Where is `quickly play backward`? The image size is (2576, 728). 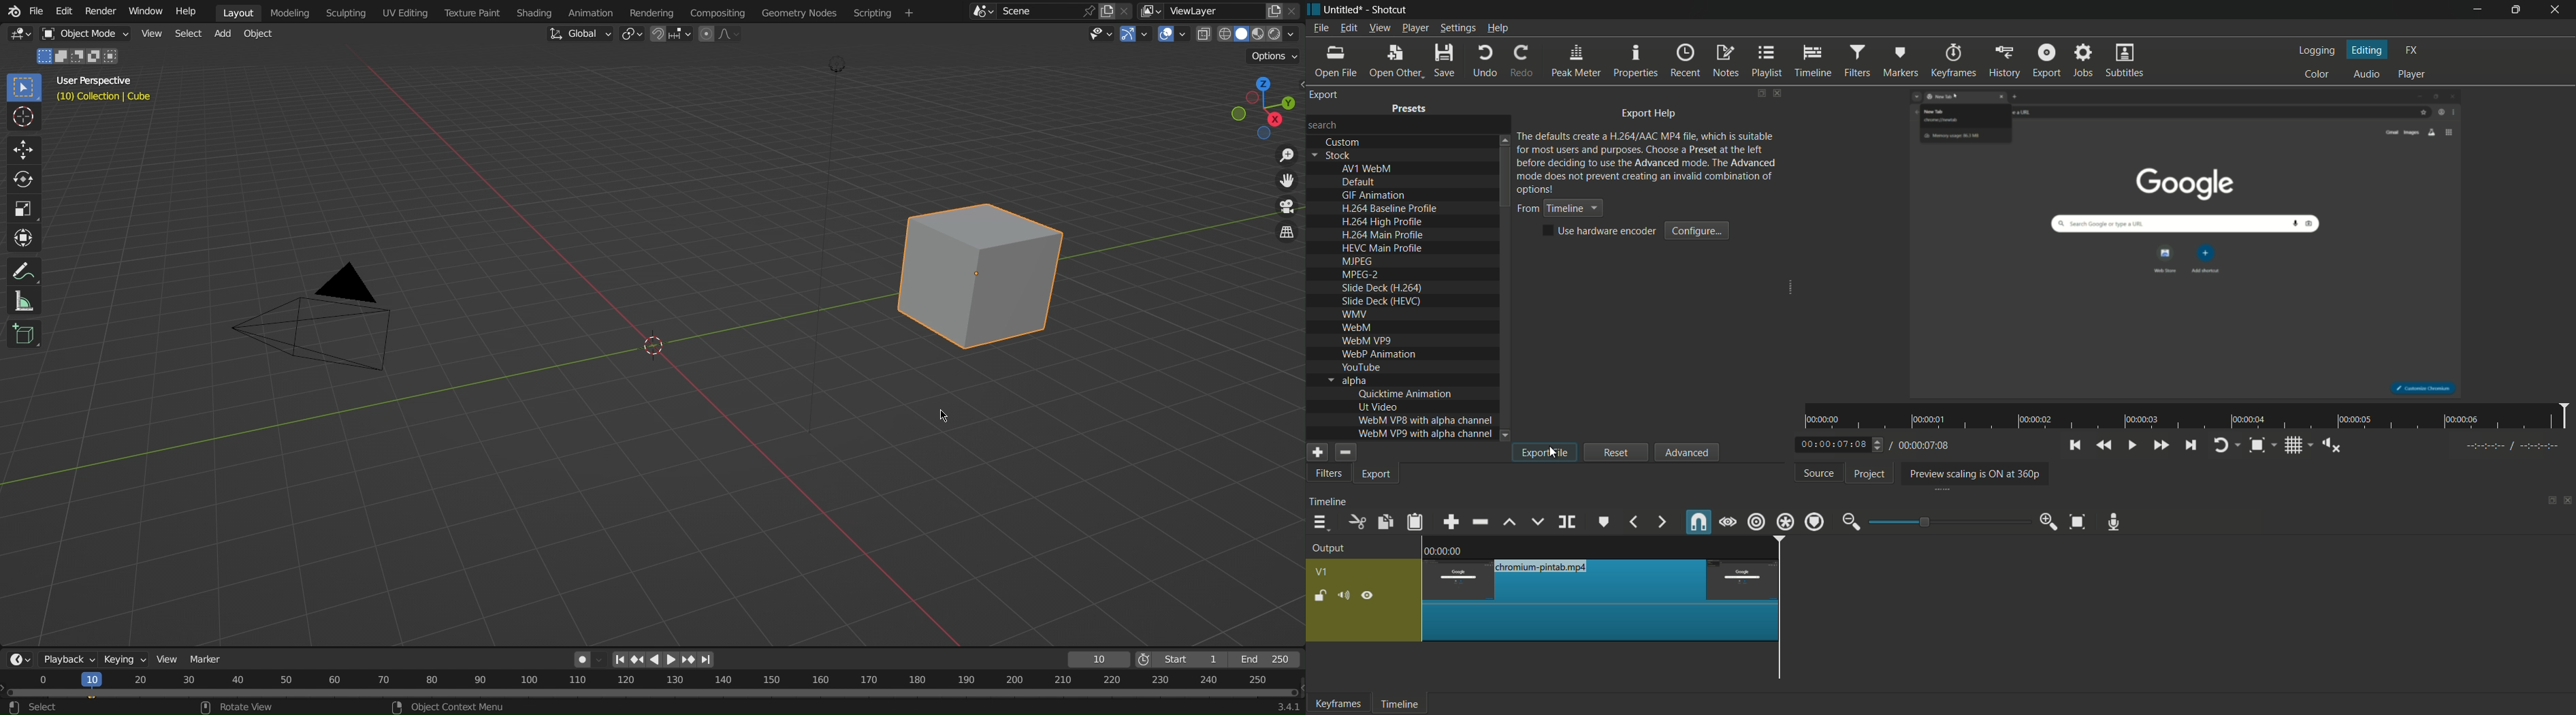
quickly play backward is located at coordinates (2103, 444).